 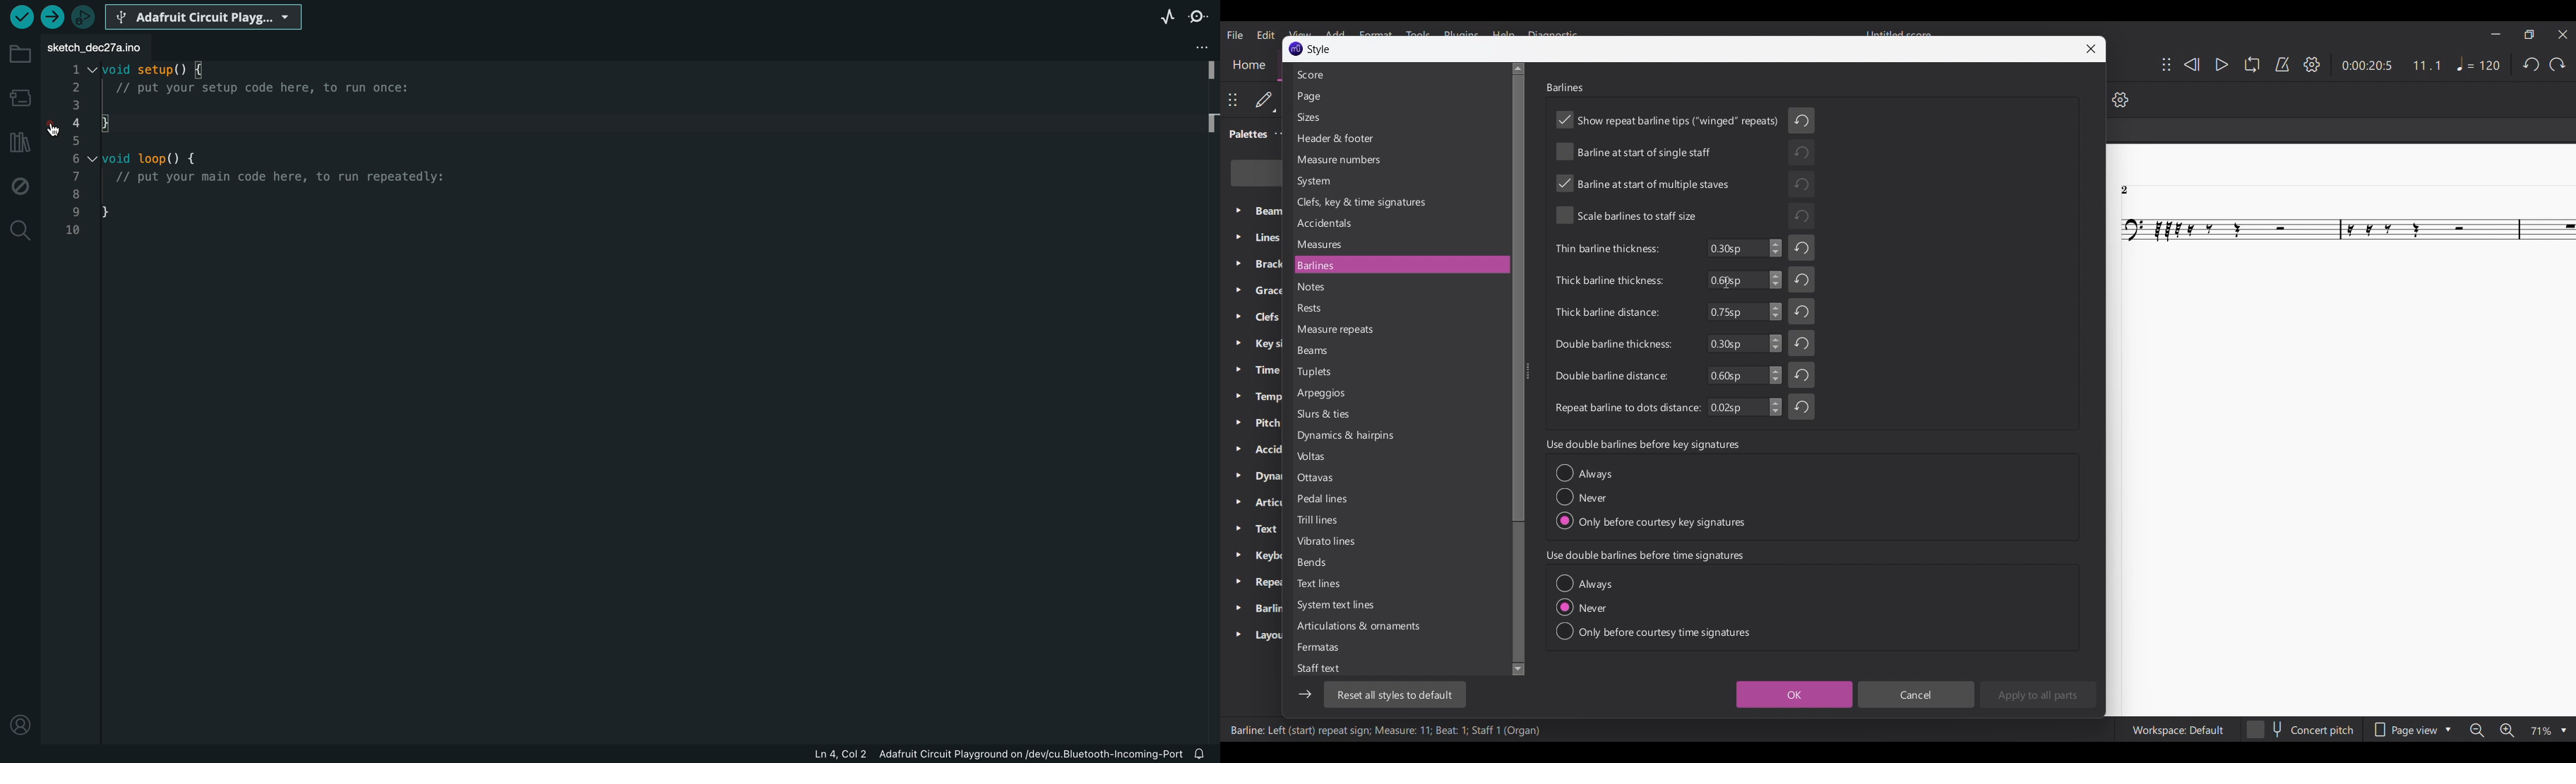 I want to click on Current duration and ratio, so click(x=2392, y=66).